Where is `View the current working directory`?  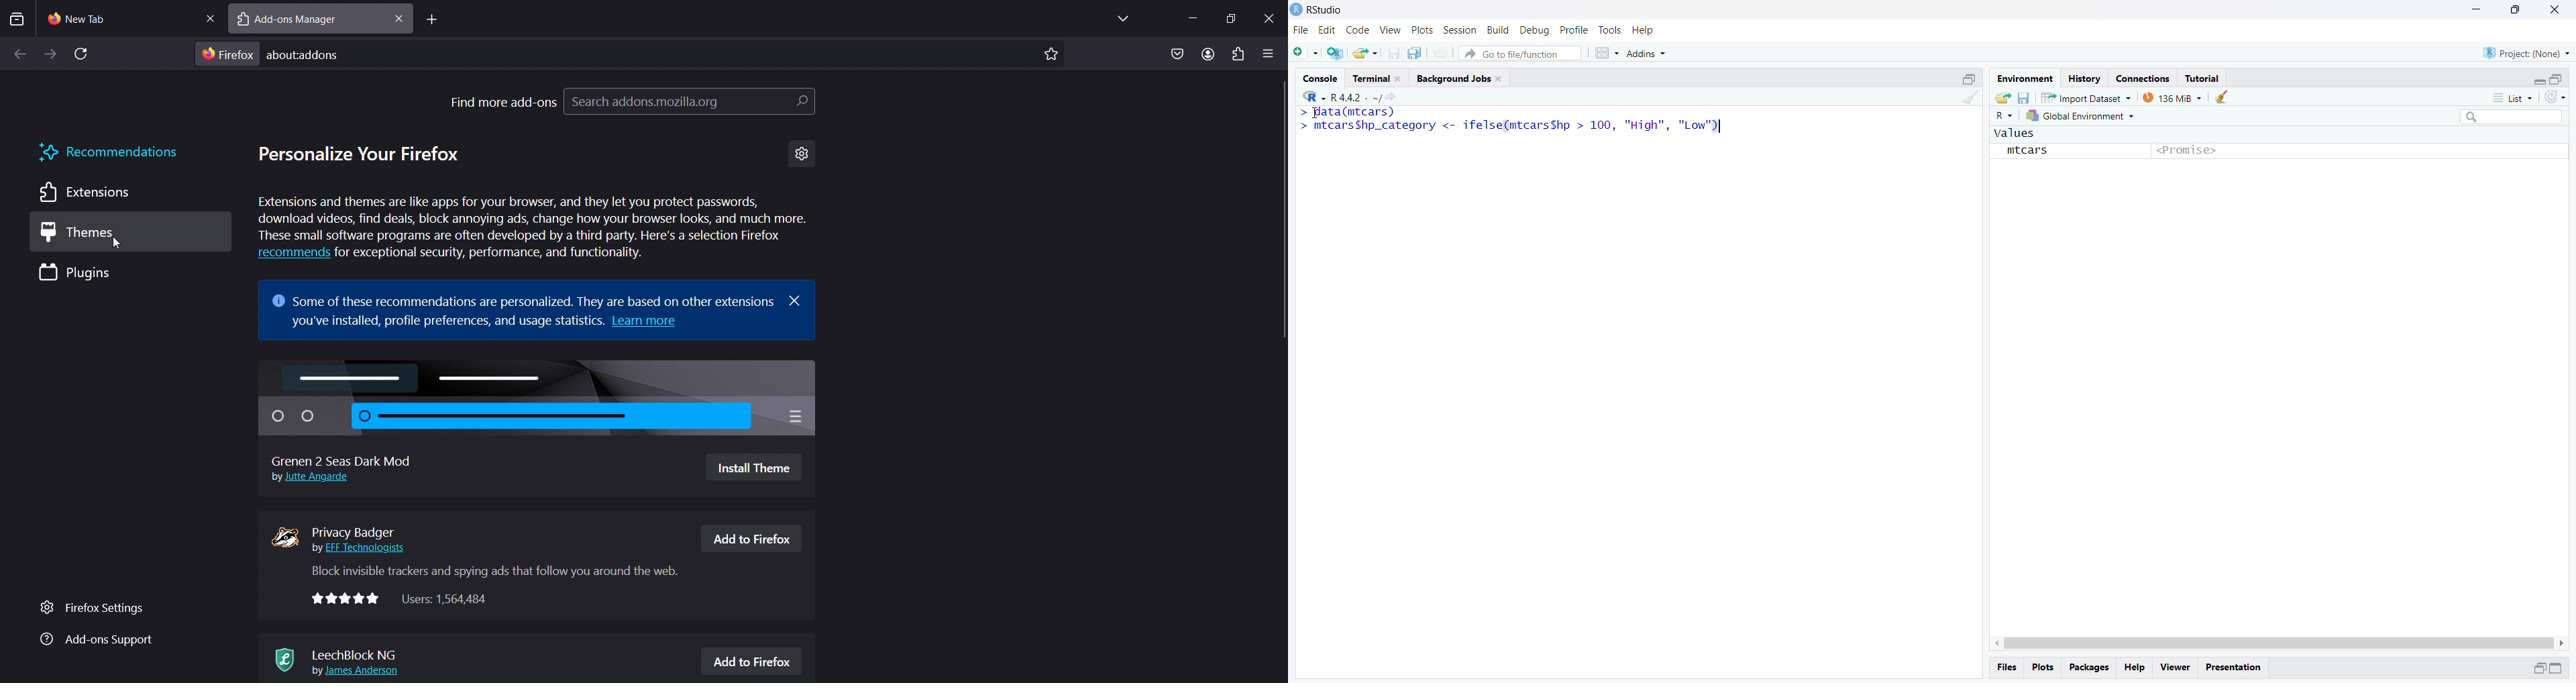
View the current working directory is located at coordinates (1391, 97).